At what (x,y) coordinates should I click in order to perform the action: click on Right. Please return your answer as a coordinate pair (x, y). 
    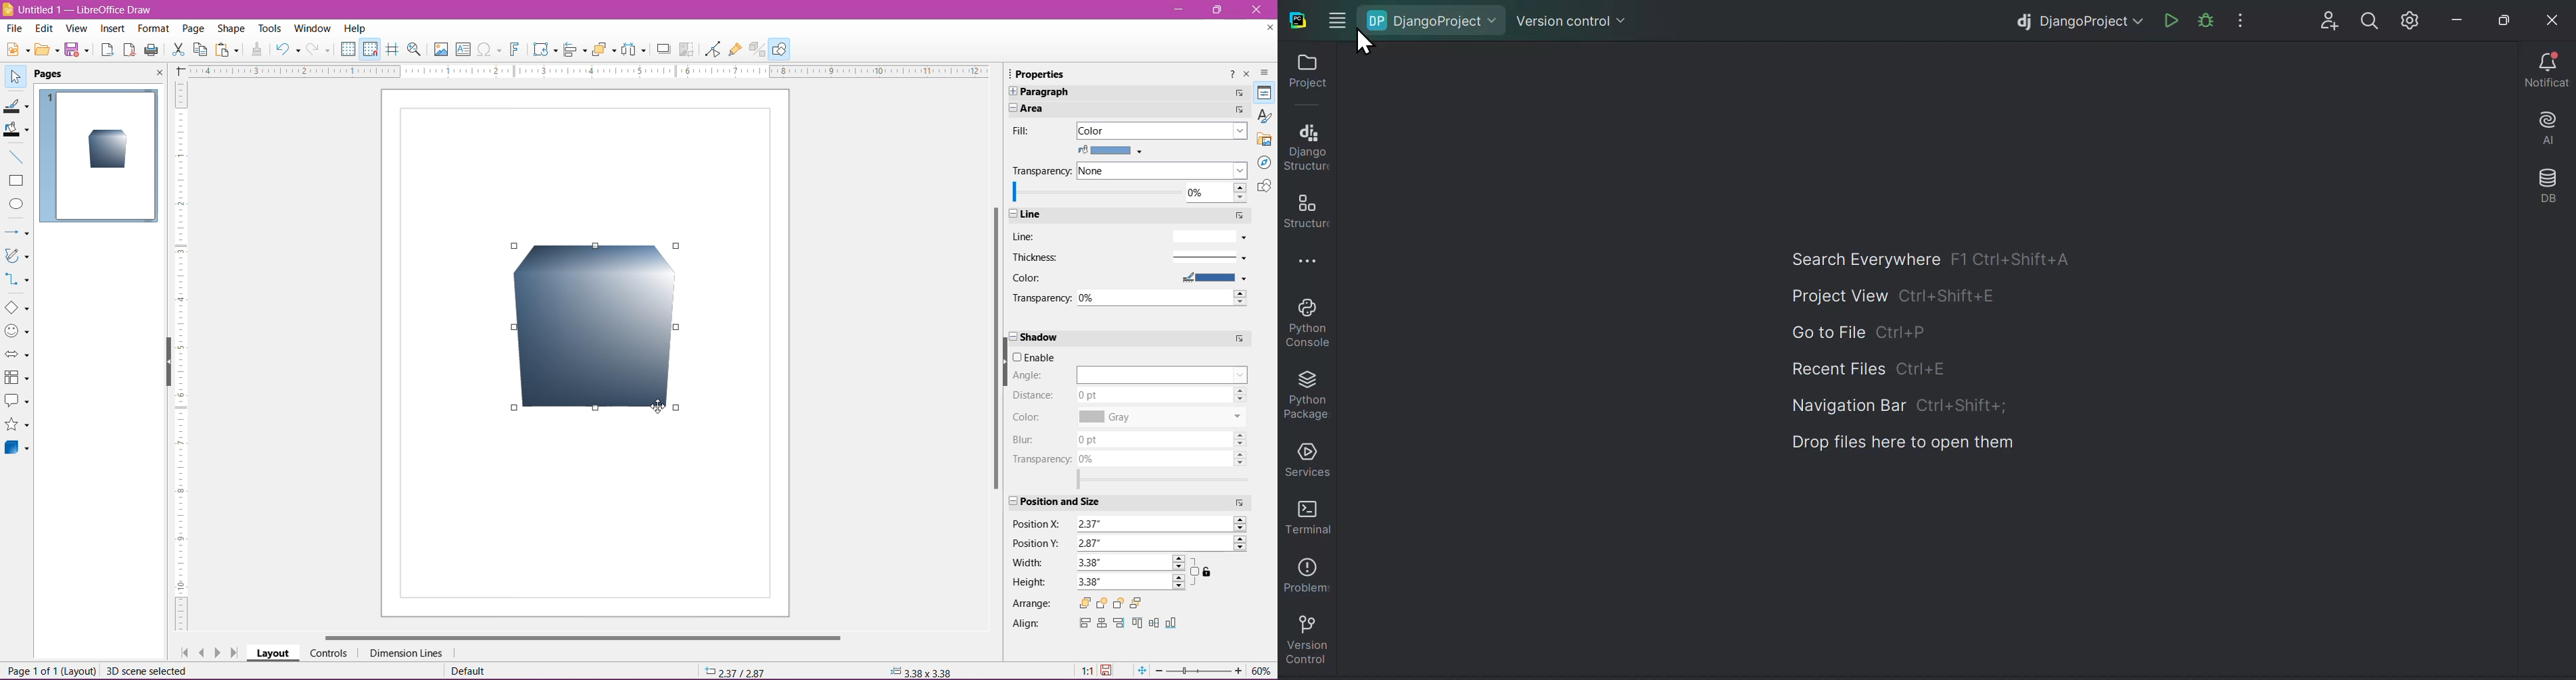
    Looking at the image, I should click on (1119, 624).